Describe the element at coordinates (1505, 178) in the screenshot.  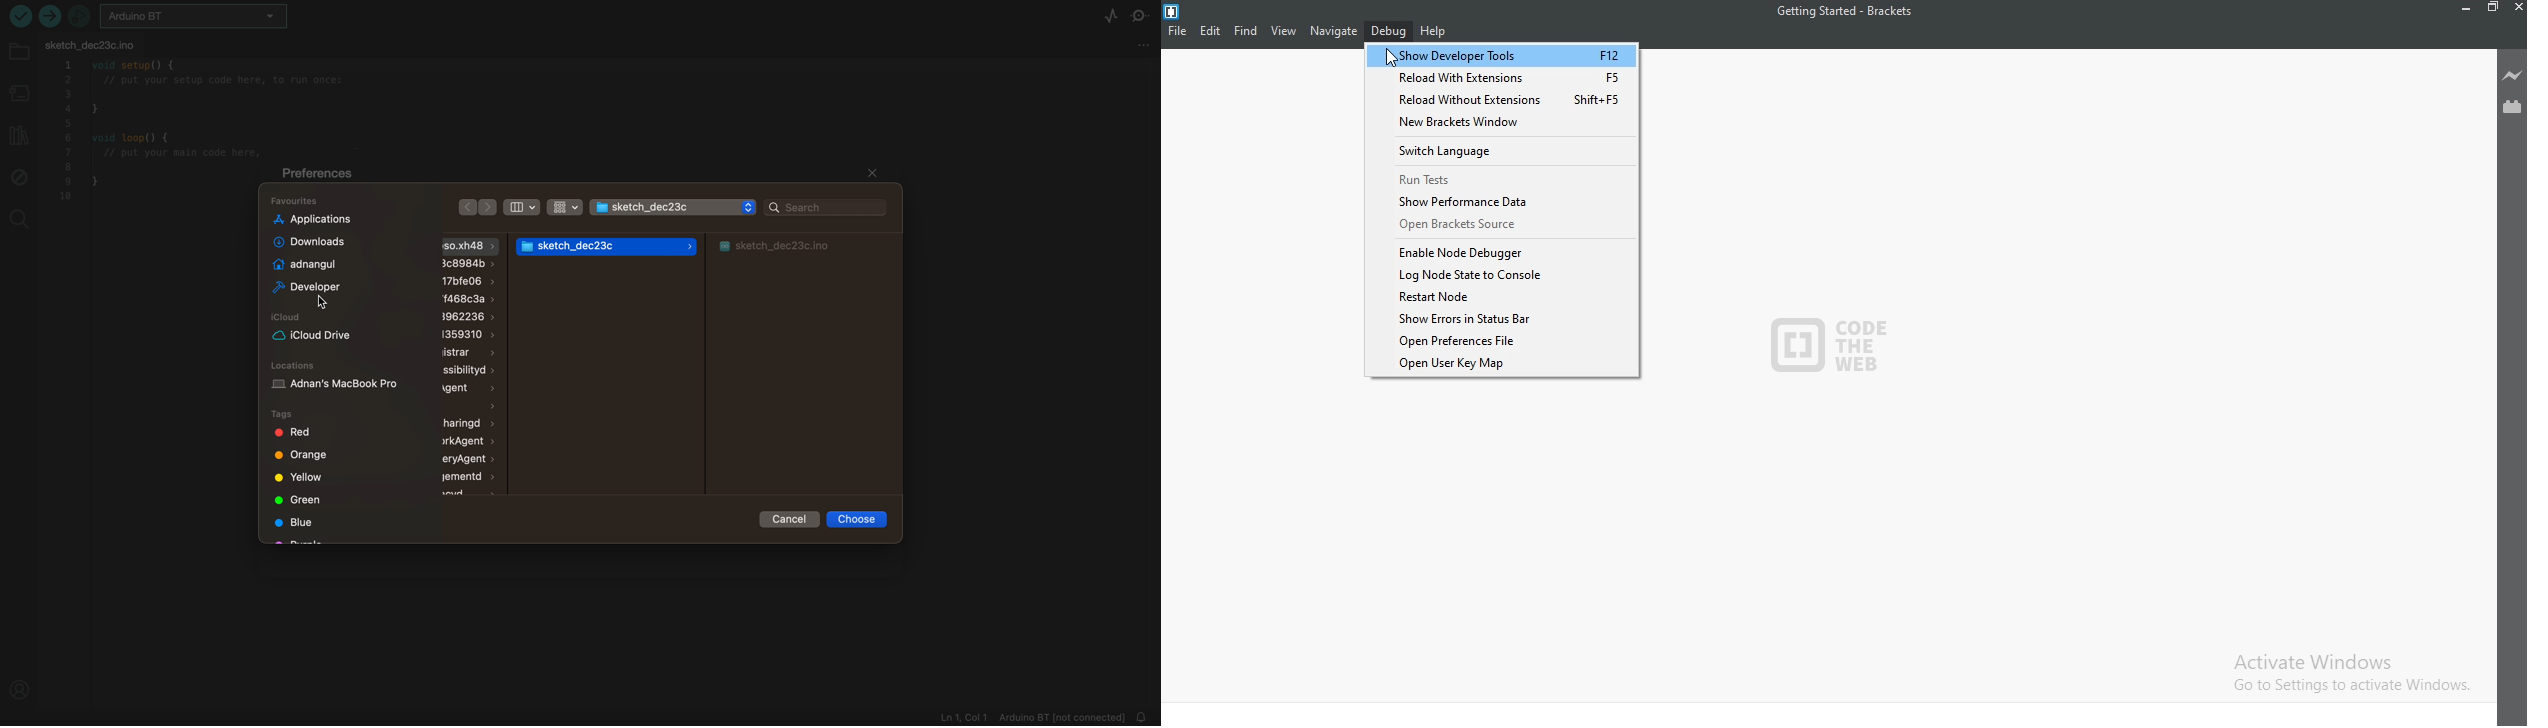
I see `Run Tests` at that location.